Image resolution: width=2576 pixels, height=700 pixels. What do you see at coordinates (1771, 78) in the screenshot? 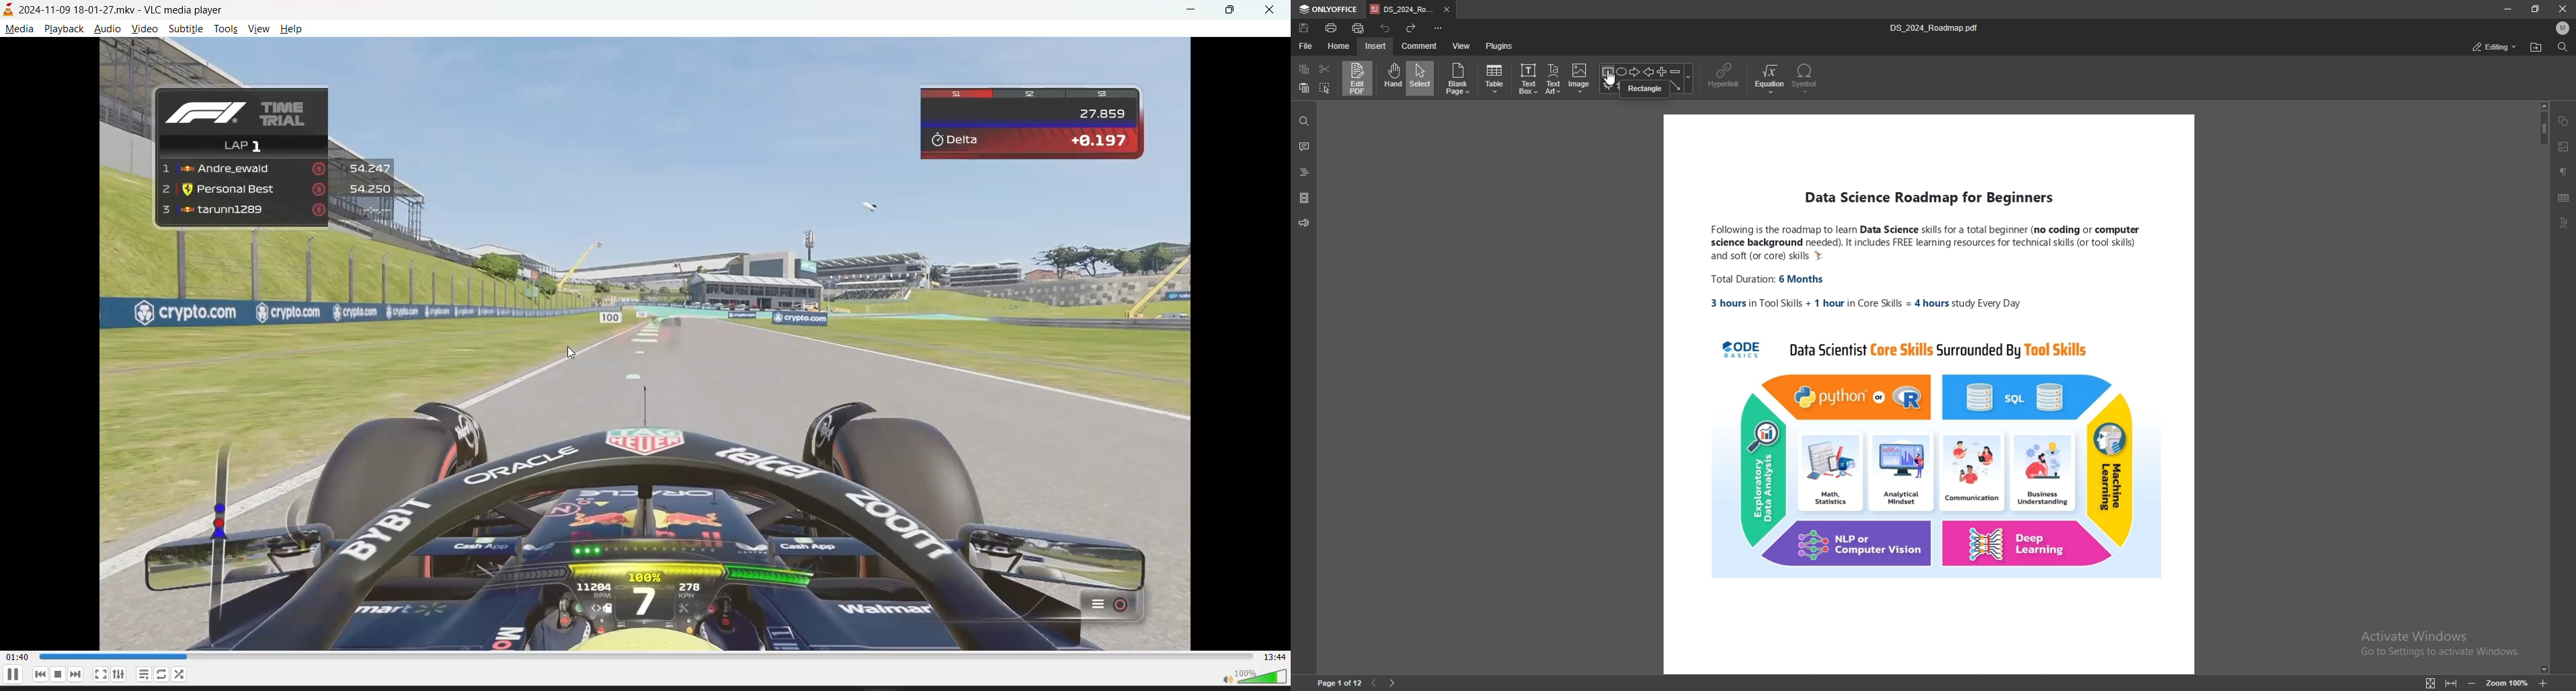
I see `equation` at bounding box center [1771, 78].